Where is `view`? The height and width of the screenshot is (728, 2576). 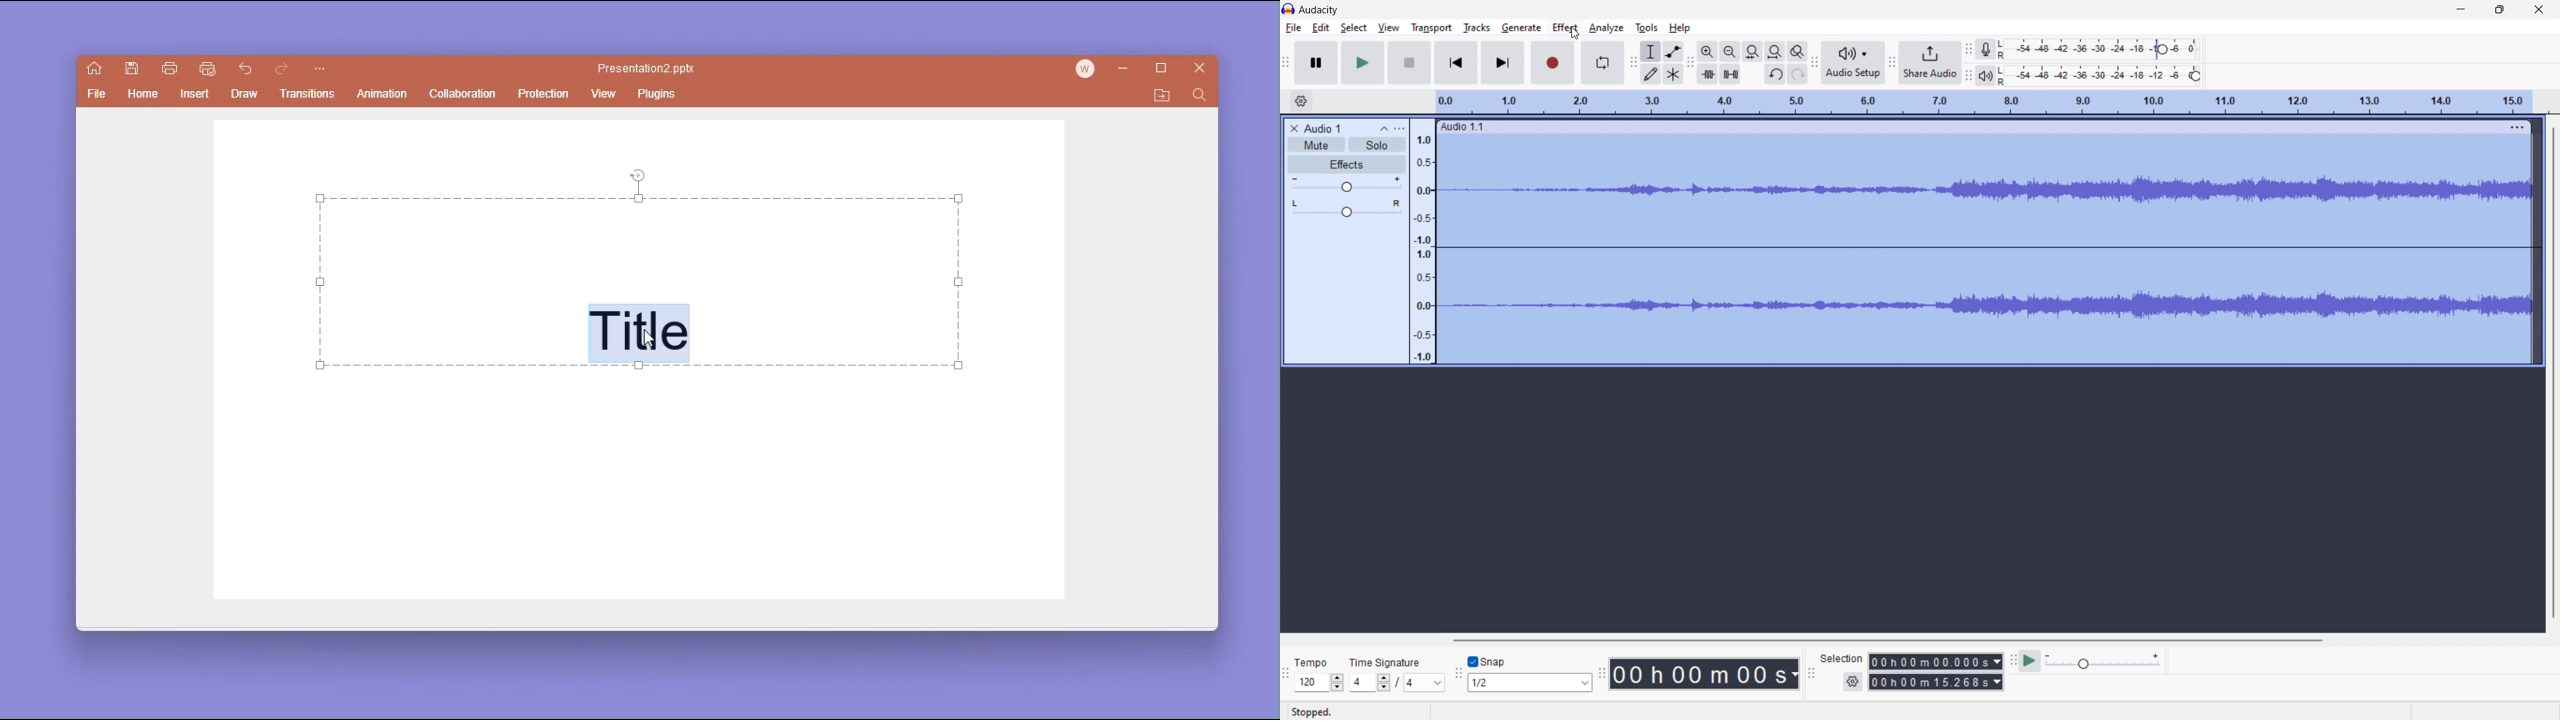
view is located at coordinates (1388, 27).